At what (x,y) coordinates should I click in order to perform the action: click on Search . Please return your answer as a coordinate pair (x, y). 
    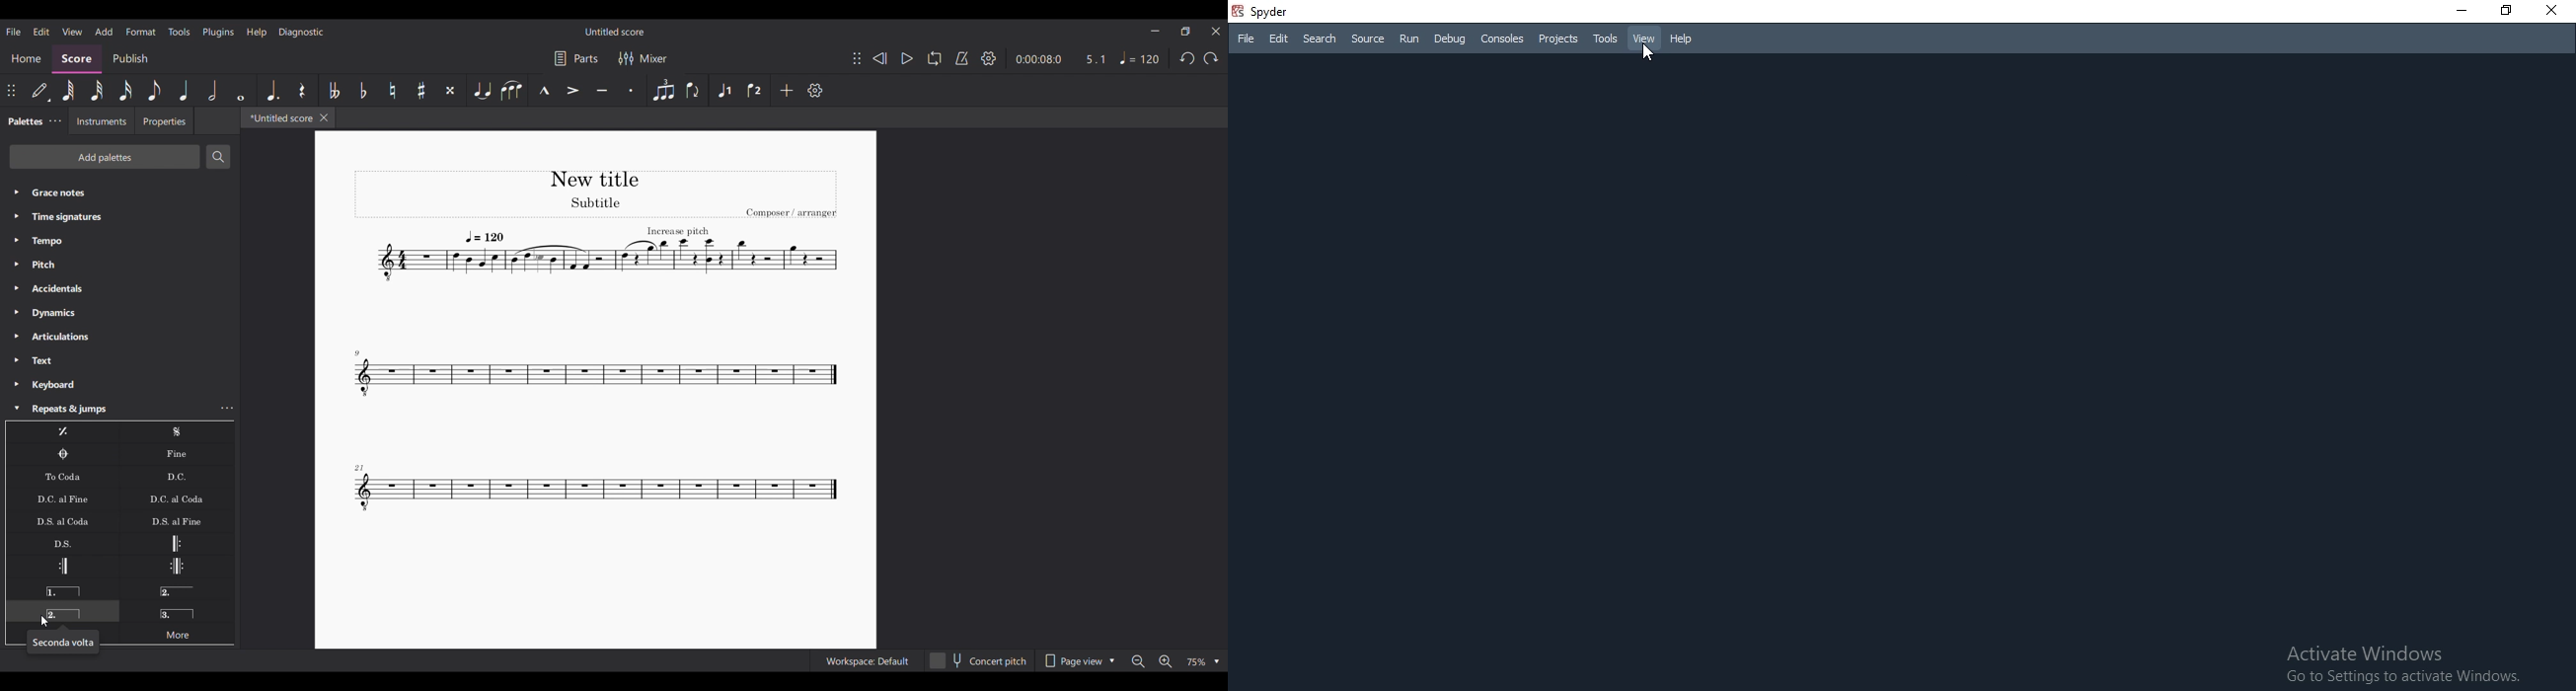
    Looking at the image, I should click on (218, 157).